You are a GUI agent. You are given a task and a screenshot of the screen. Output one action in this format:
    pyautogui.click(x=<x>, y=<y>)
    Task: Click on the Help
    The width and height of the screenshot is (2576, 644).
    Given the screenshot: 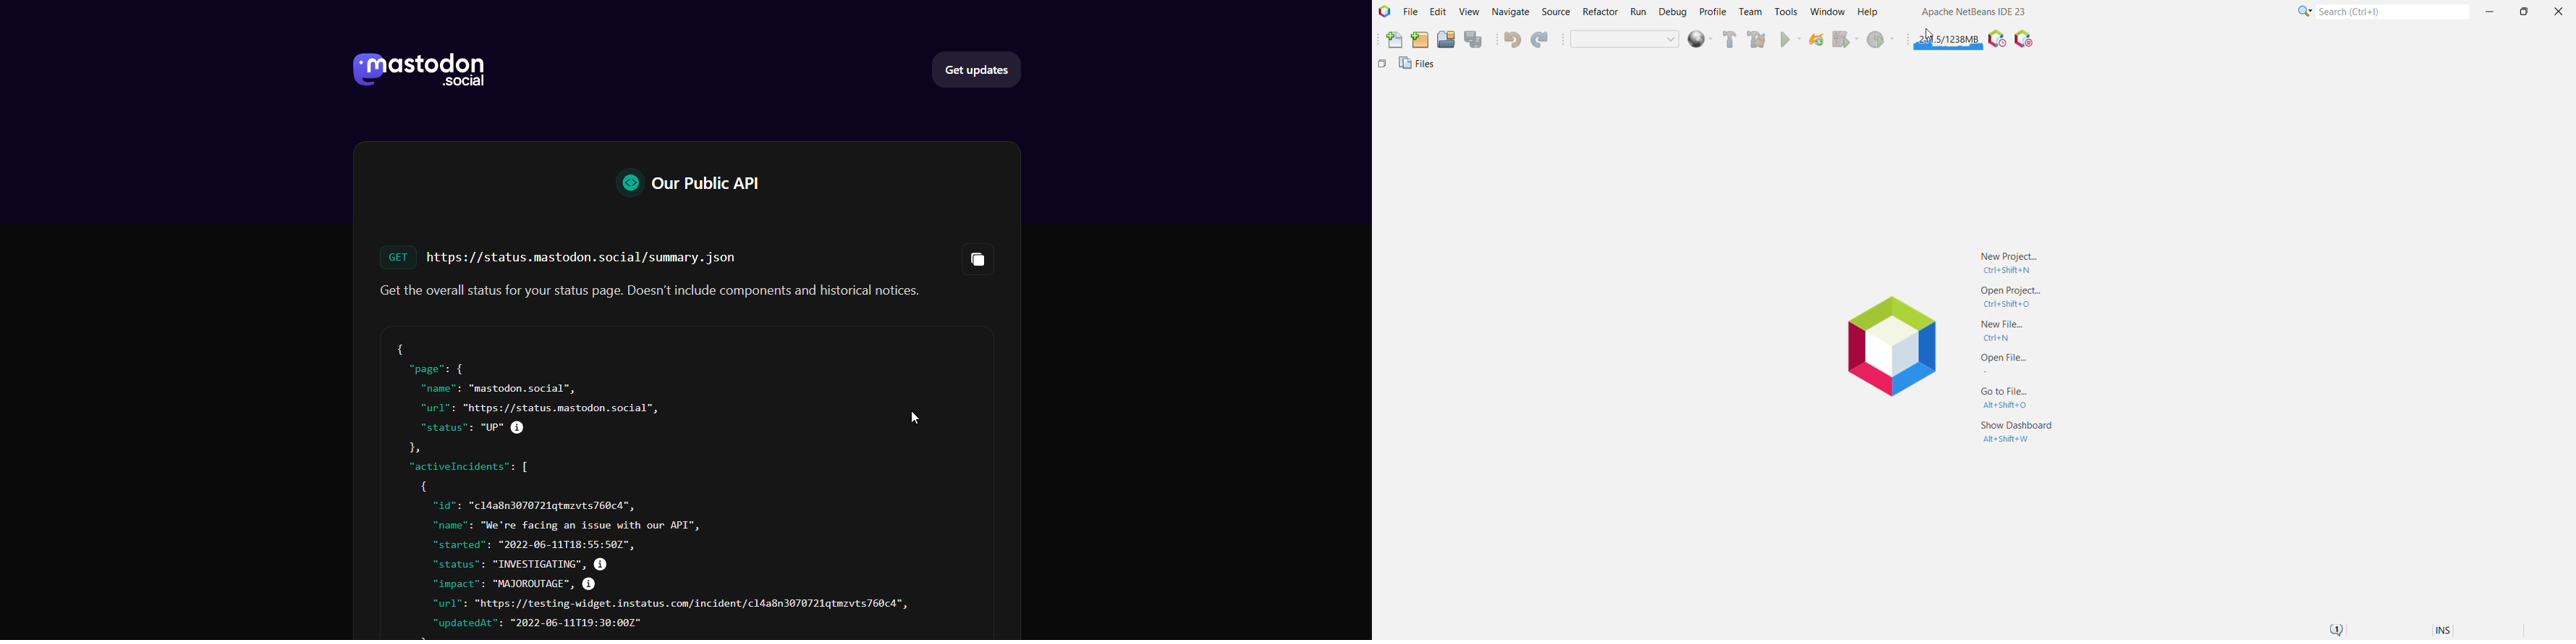 What is the action you would take?
    pyautogui.click(x=1874, y=13)
    